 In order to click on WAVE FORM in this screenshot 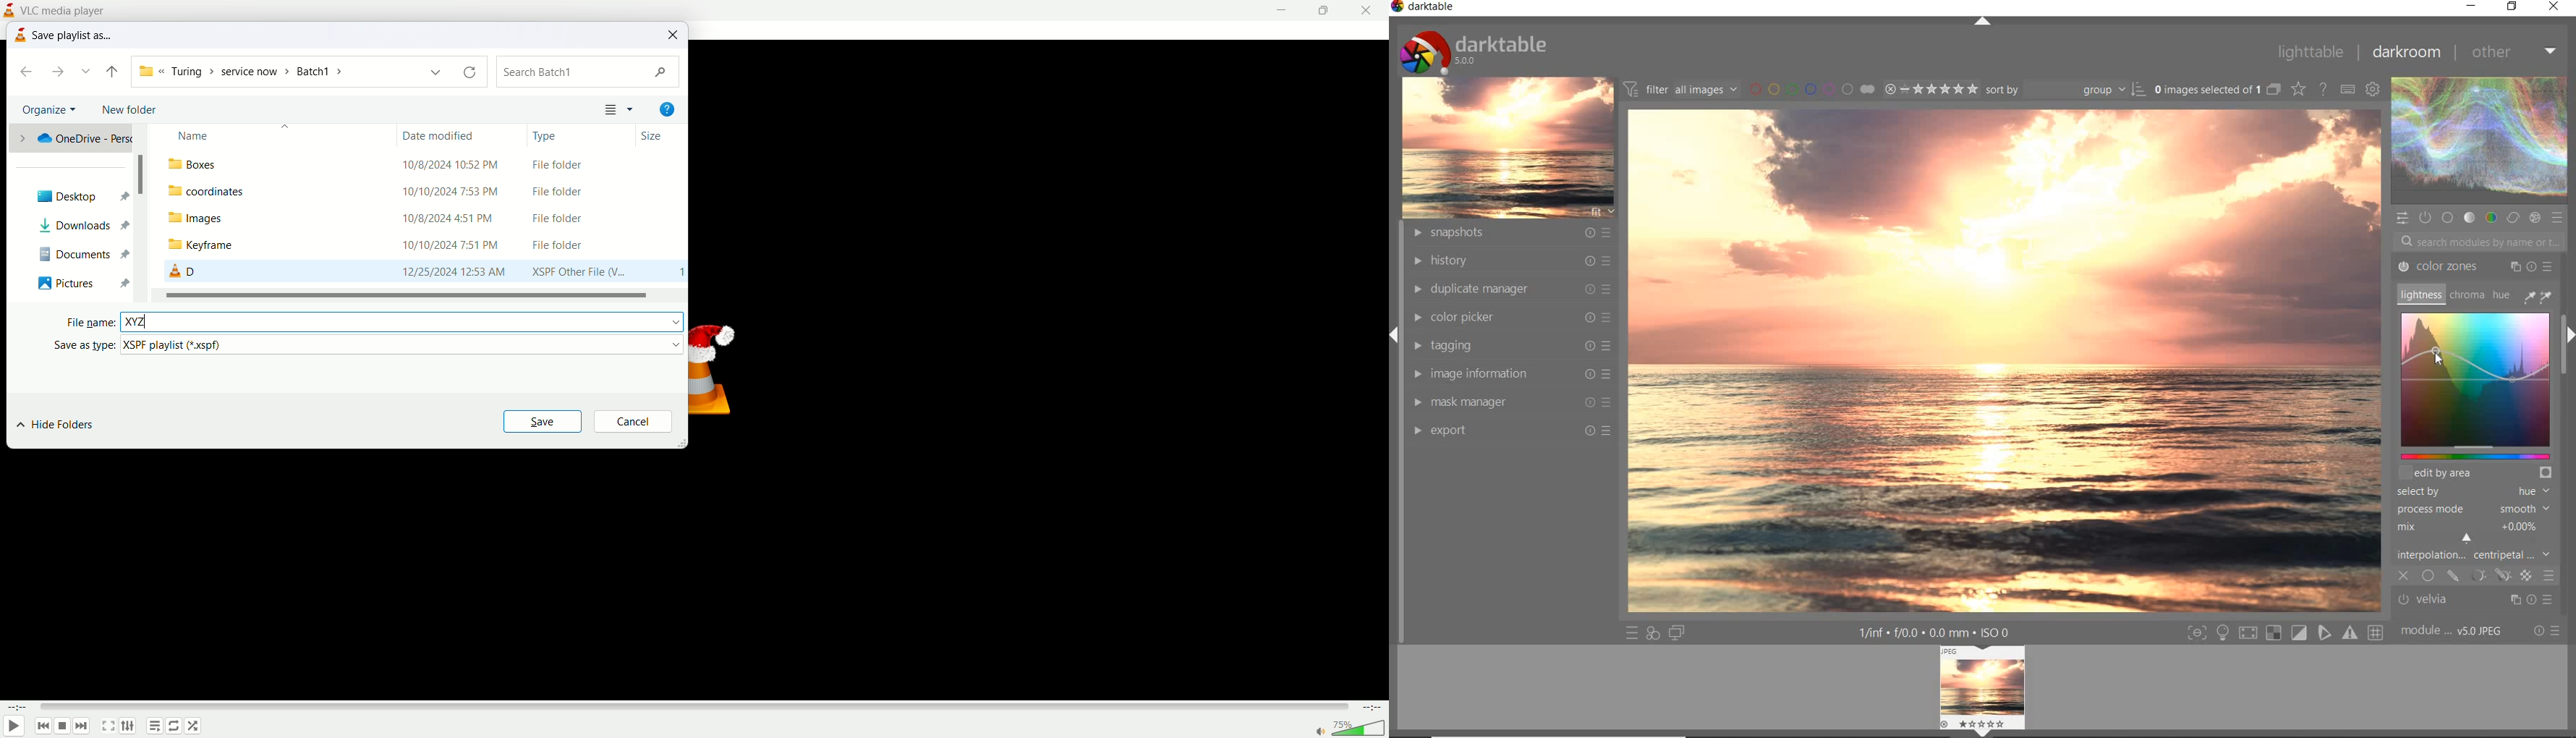, I will do `click(2478, 143)`.